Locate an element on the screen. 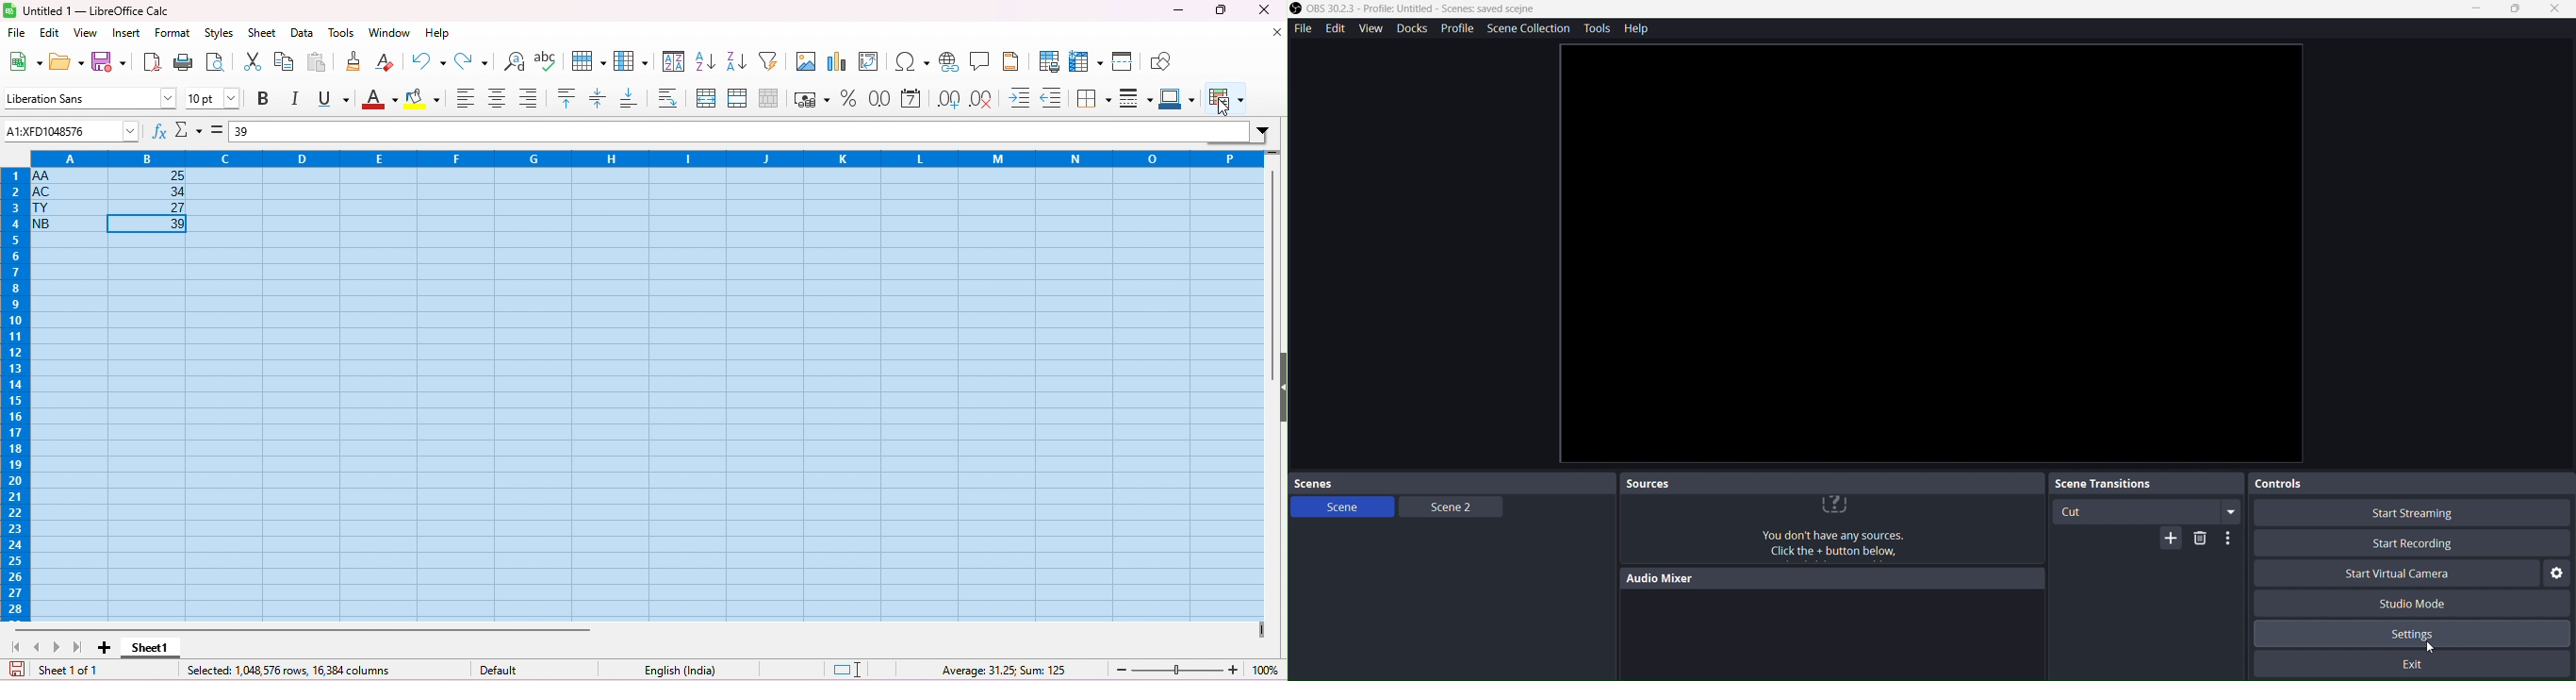 The height and width of the screenshot is (700, 2576). insert hyperlink is located at coordinates (949, 61).